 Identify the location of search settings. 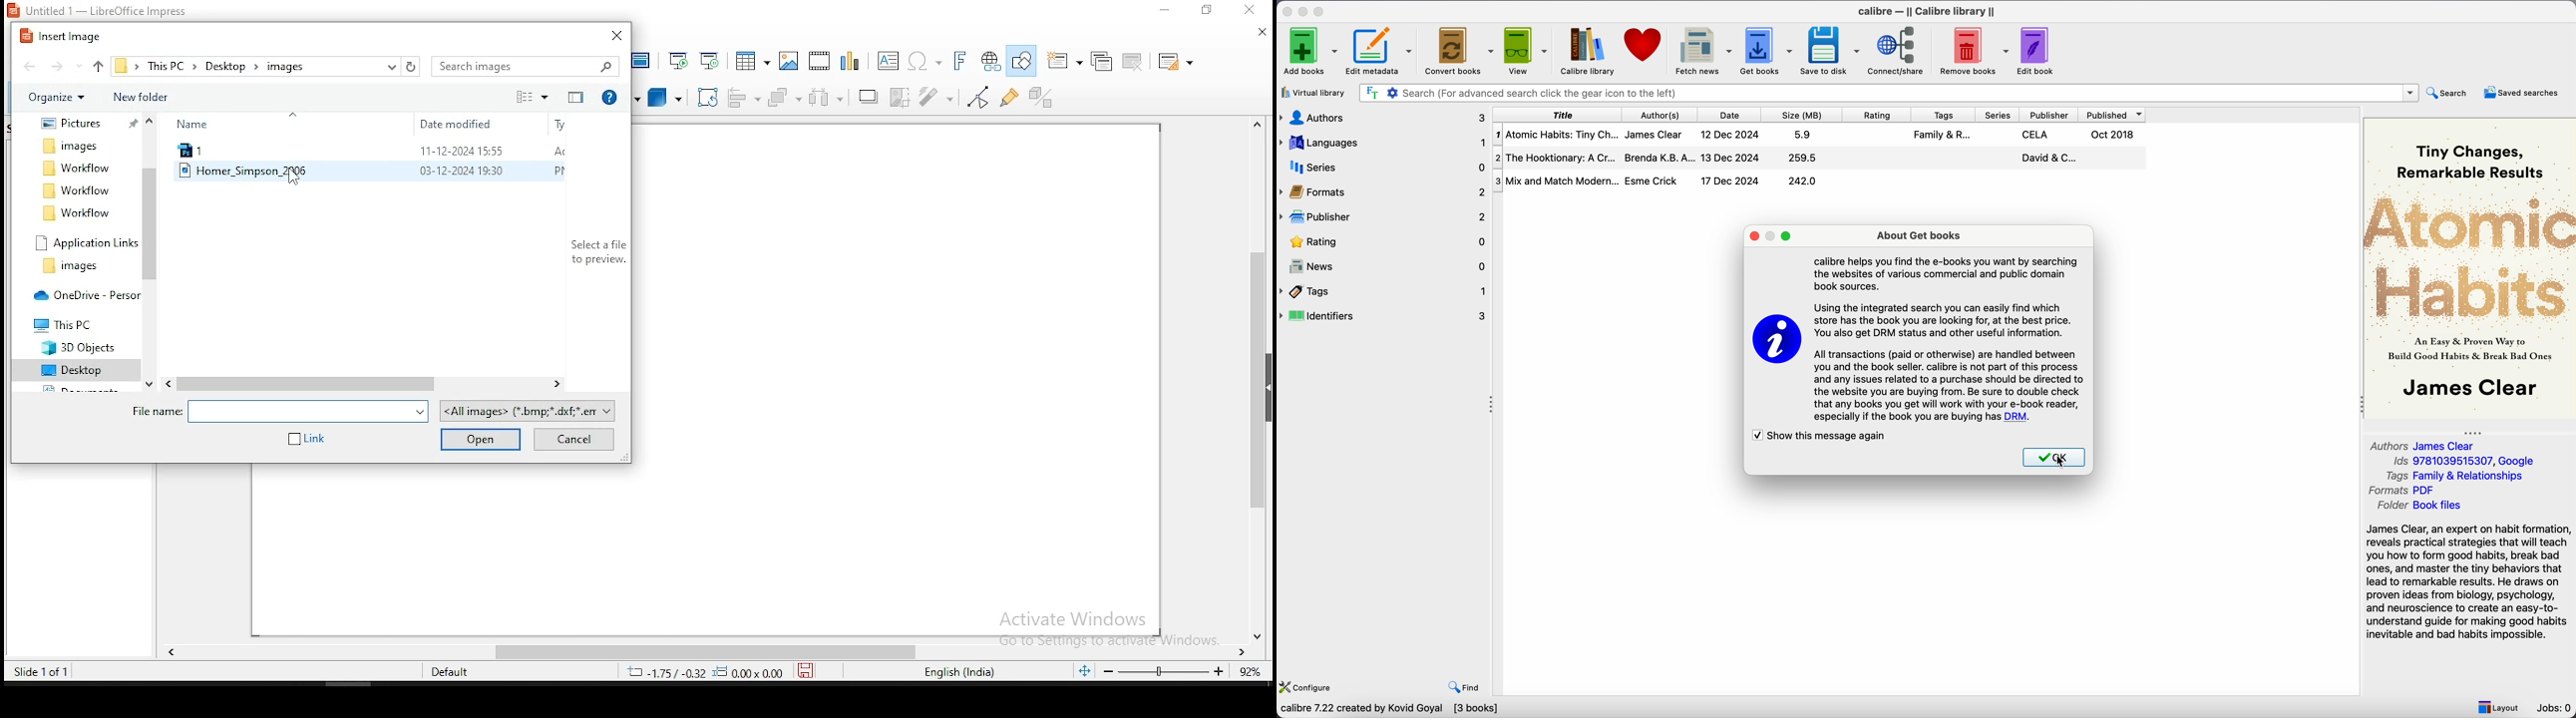
(527, 65).